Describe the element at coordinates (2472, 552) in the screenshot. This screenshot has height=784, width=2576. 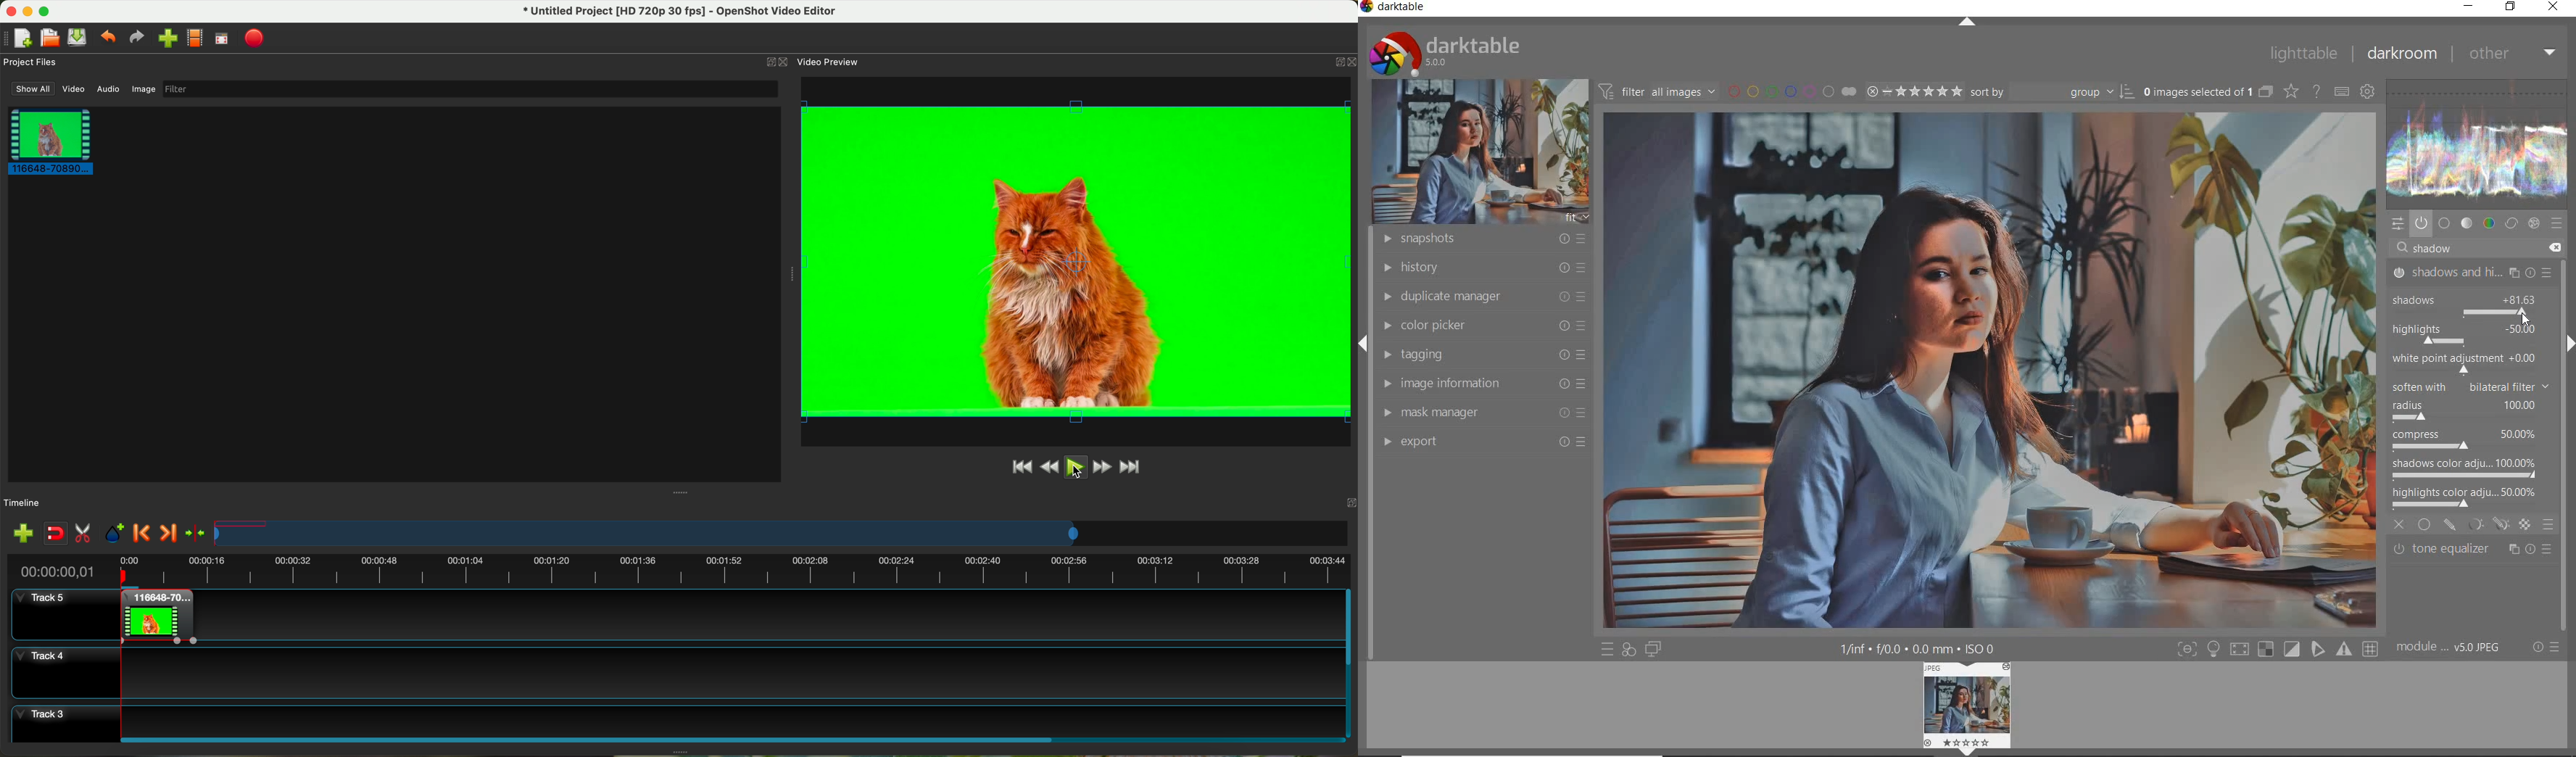
I see `tone equalizer` at that location.